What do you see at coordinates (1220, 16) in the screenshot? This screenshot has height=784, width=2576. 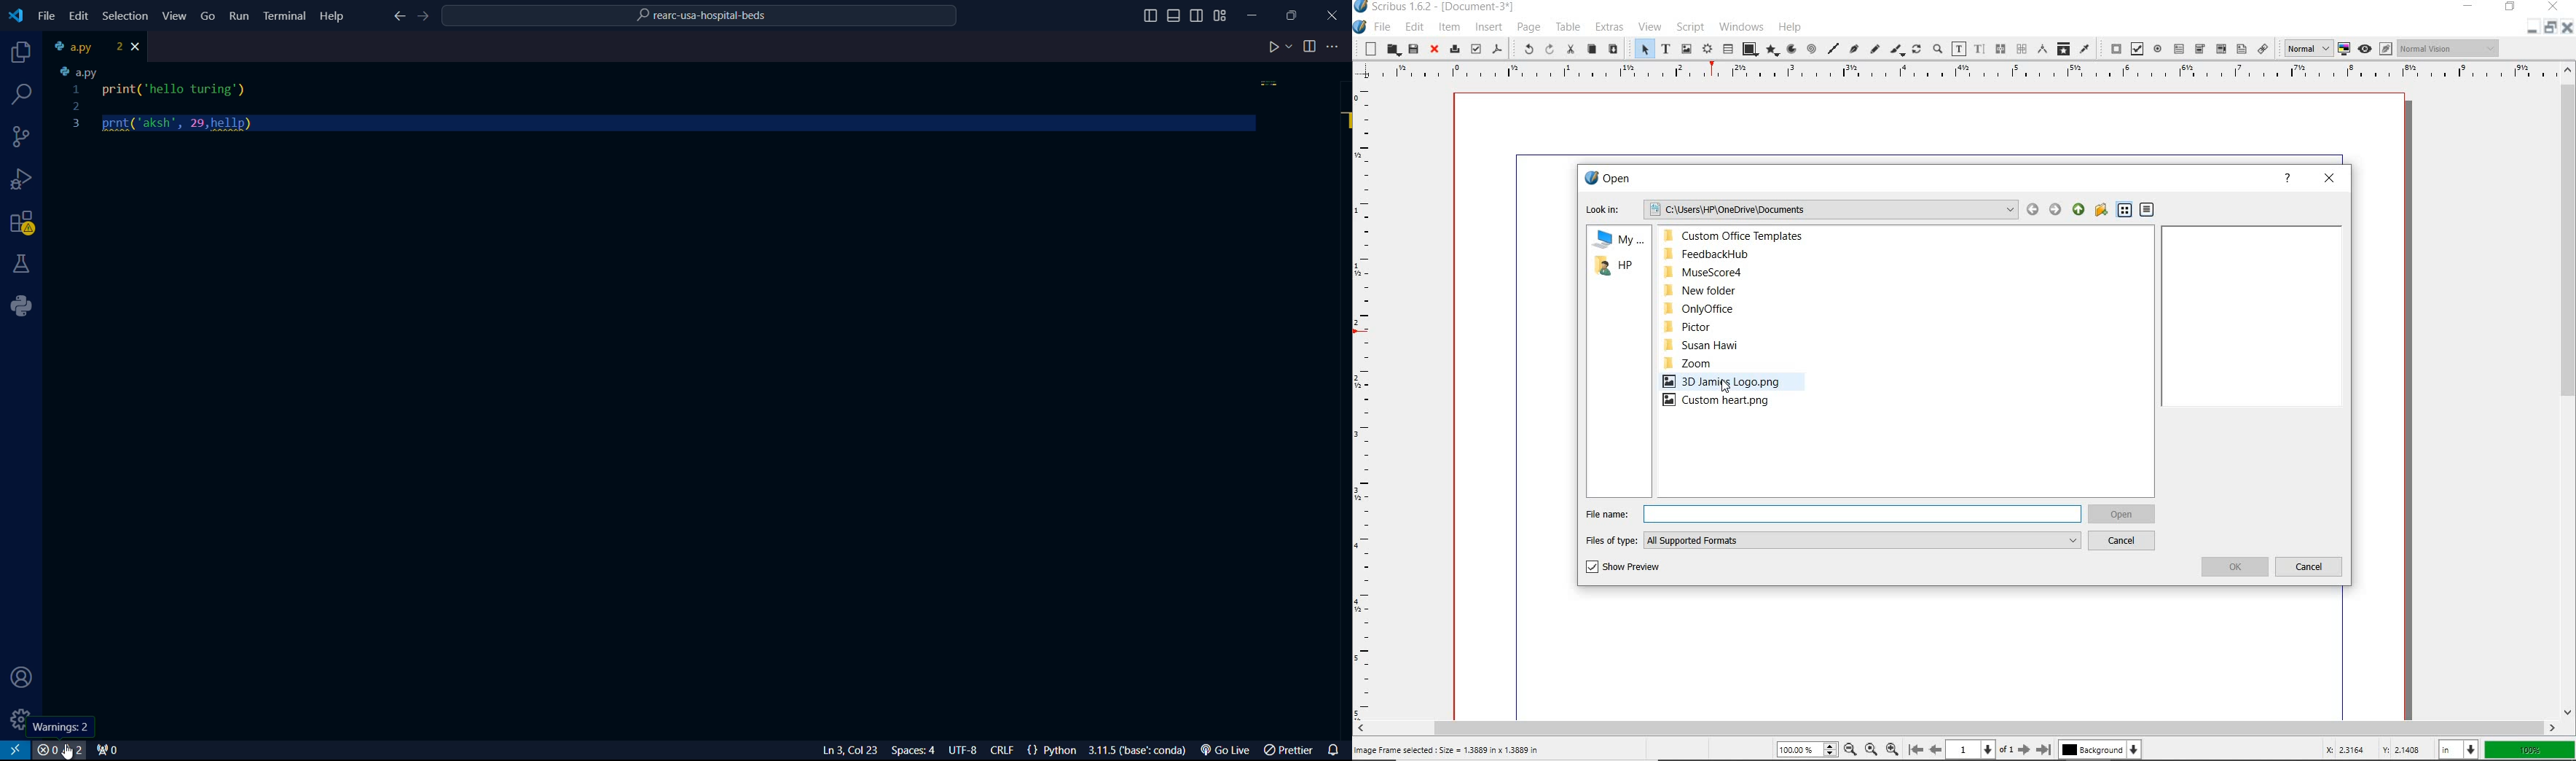 I see `grid view` at bounding box center [1220, 16].